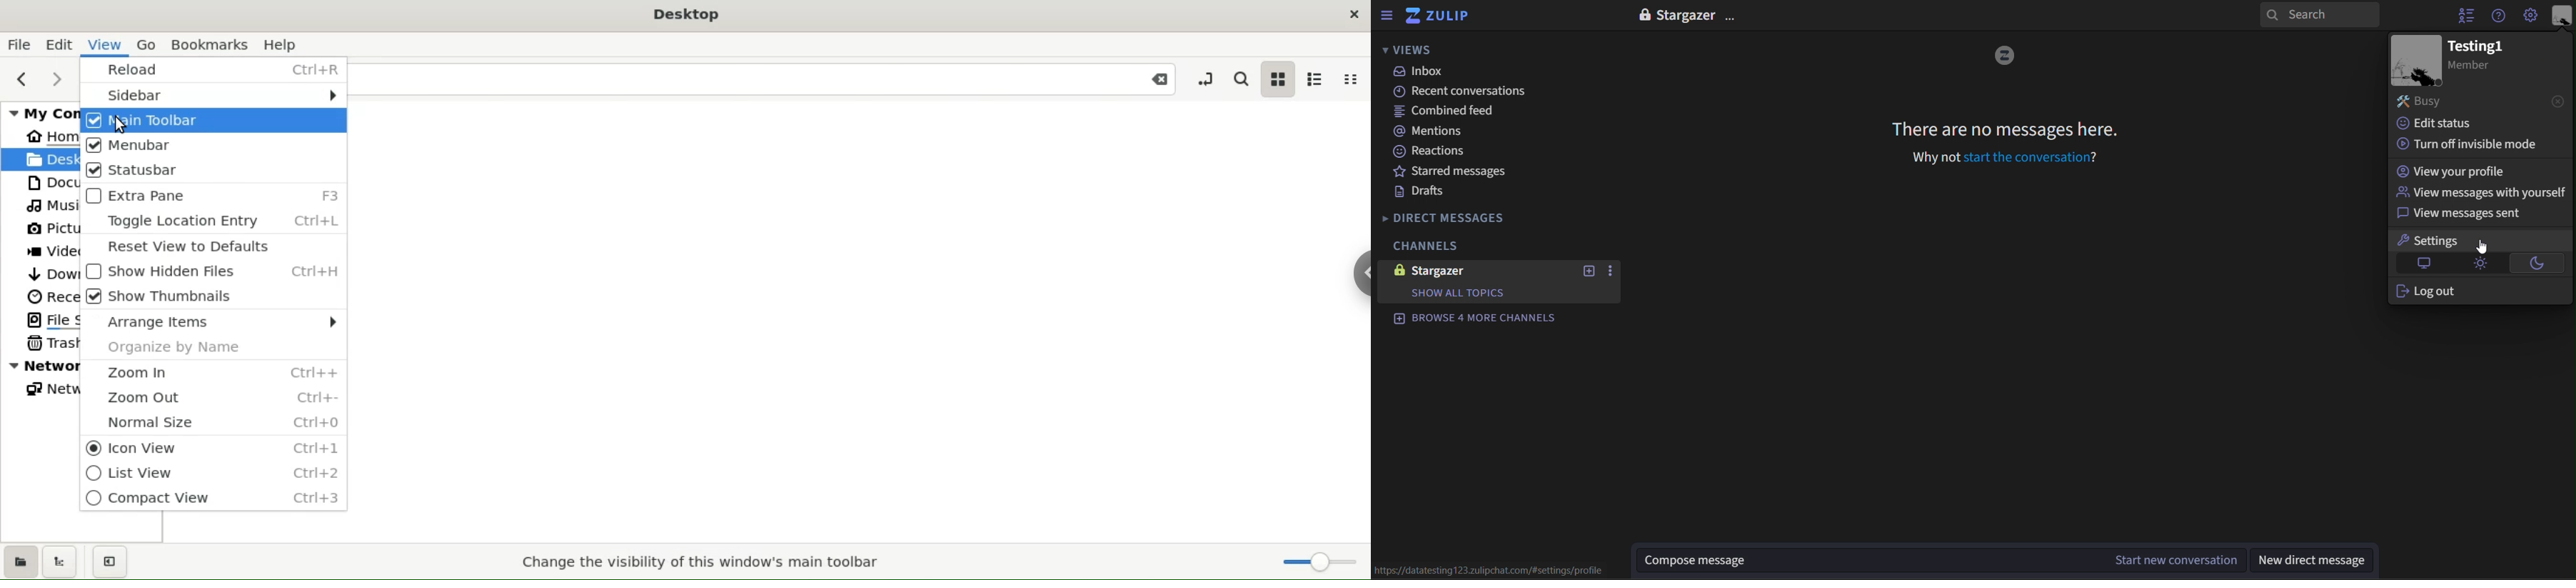 The width and height of the screenshot is (2576, 588). Describe the element at coordinates (2006, 128) in the screenshot. I see `There are no messages here` at that location.